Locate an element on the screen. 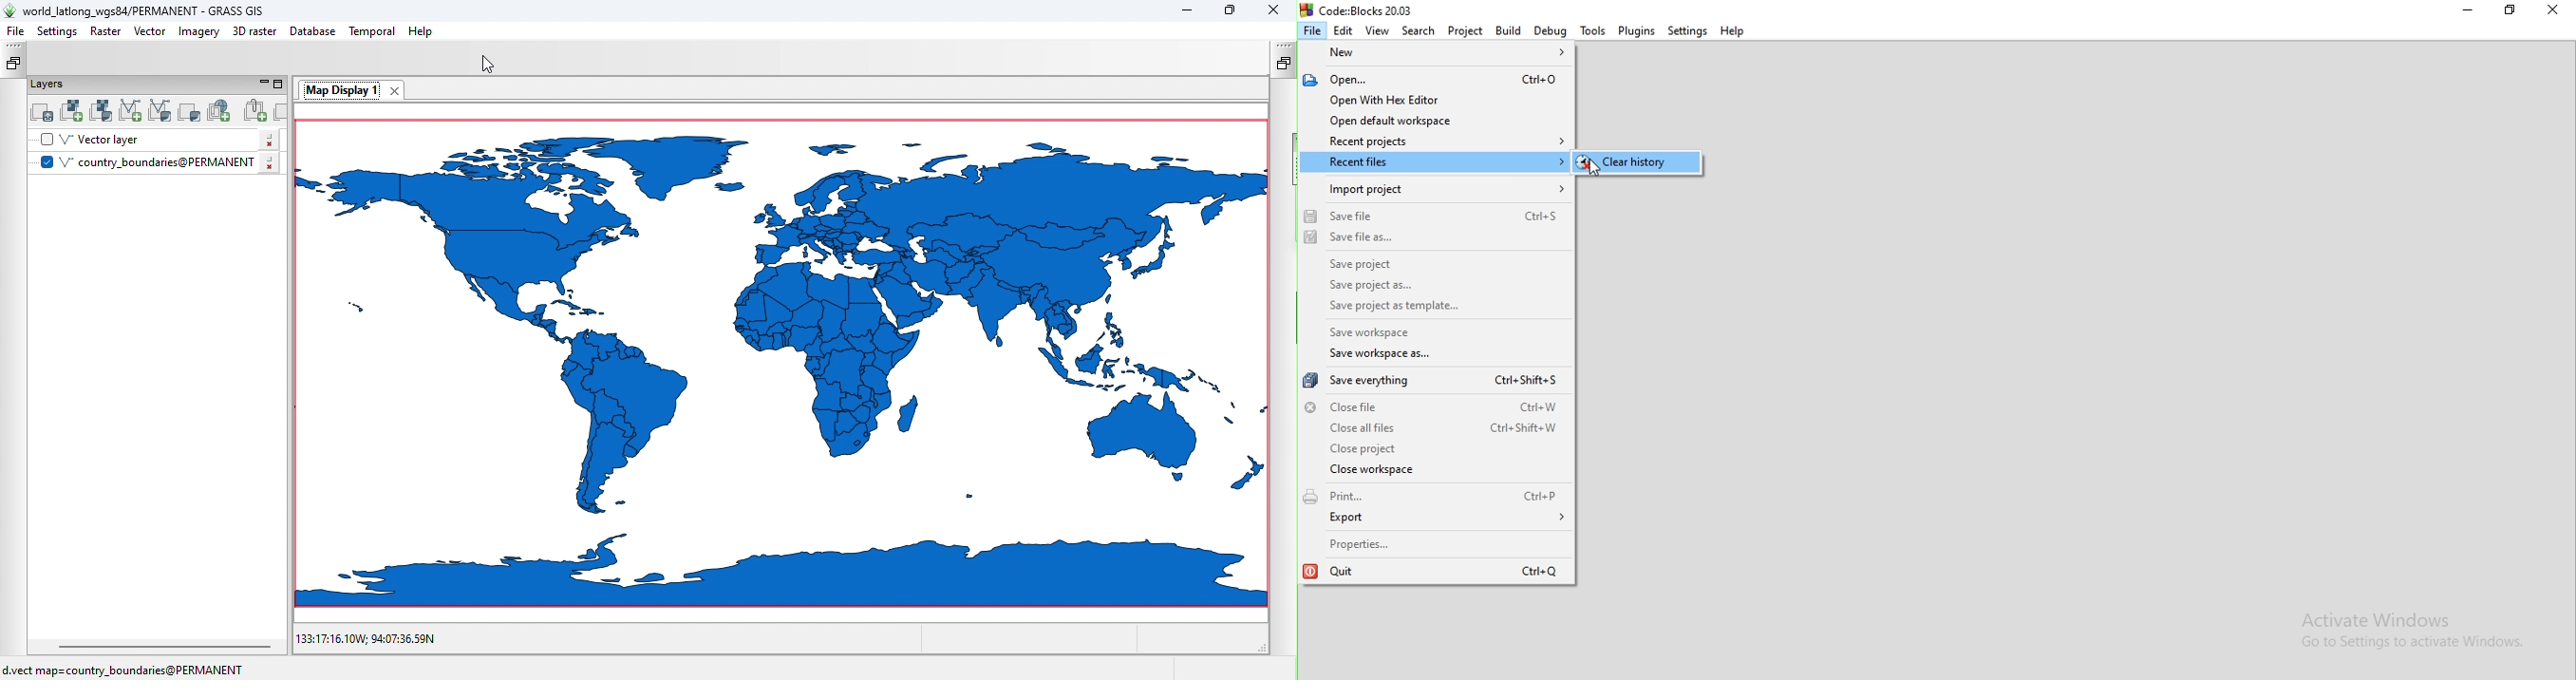 The image size is (2576, 700). Export is located at coordinates (1437, 522).